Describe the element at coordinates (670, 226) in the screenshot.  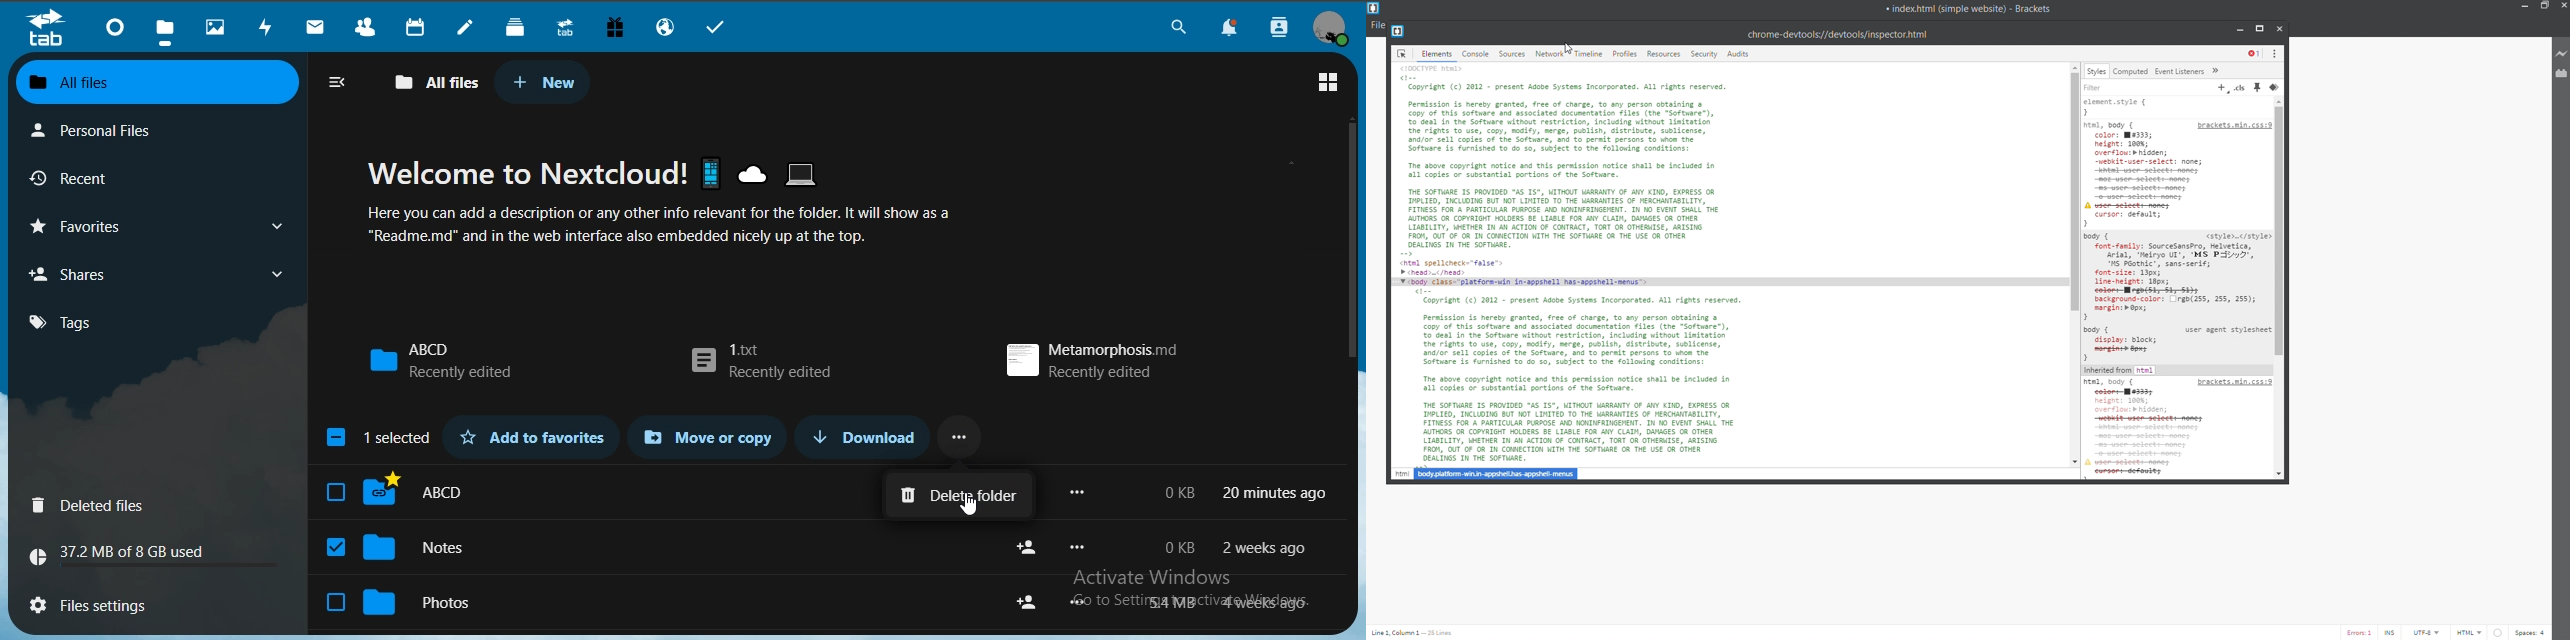
I see `Here you can add a description or any other info relevant for the folder. It will show as a
“Readme.md" and in the web interface also embedded nicely up at the top.` at that location.